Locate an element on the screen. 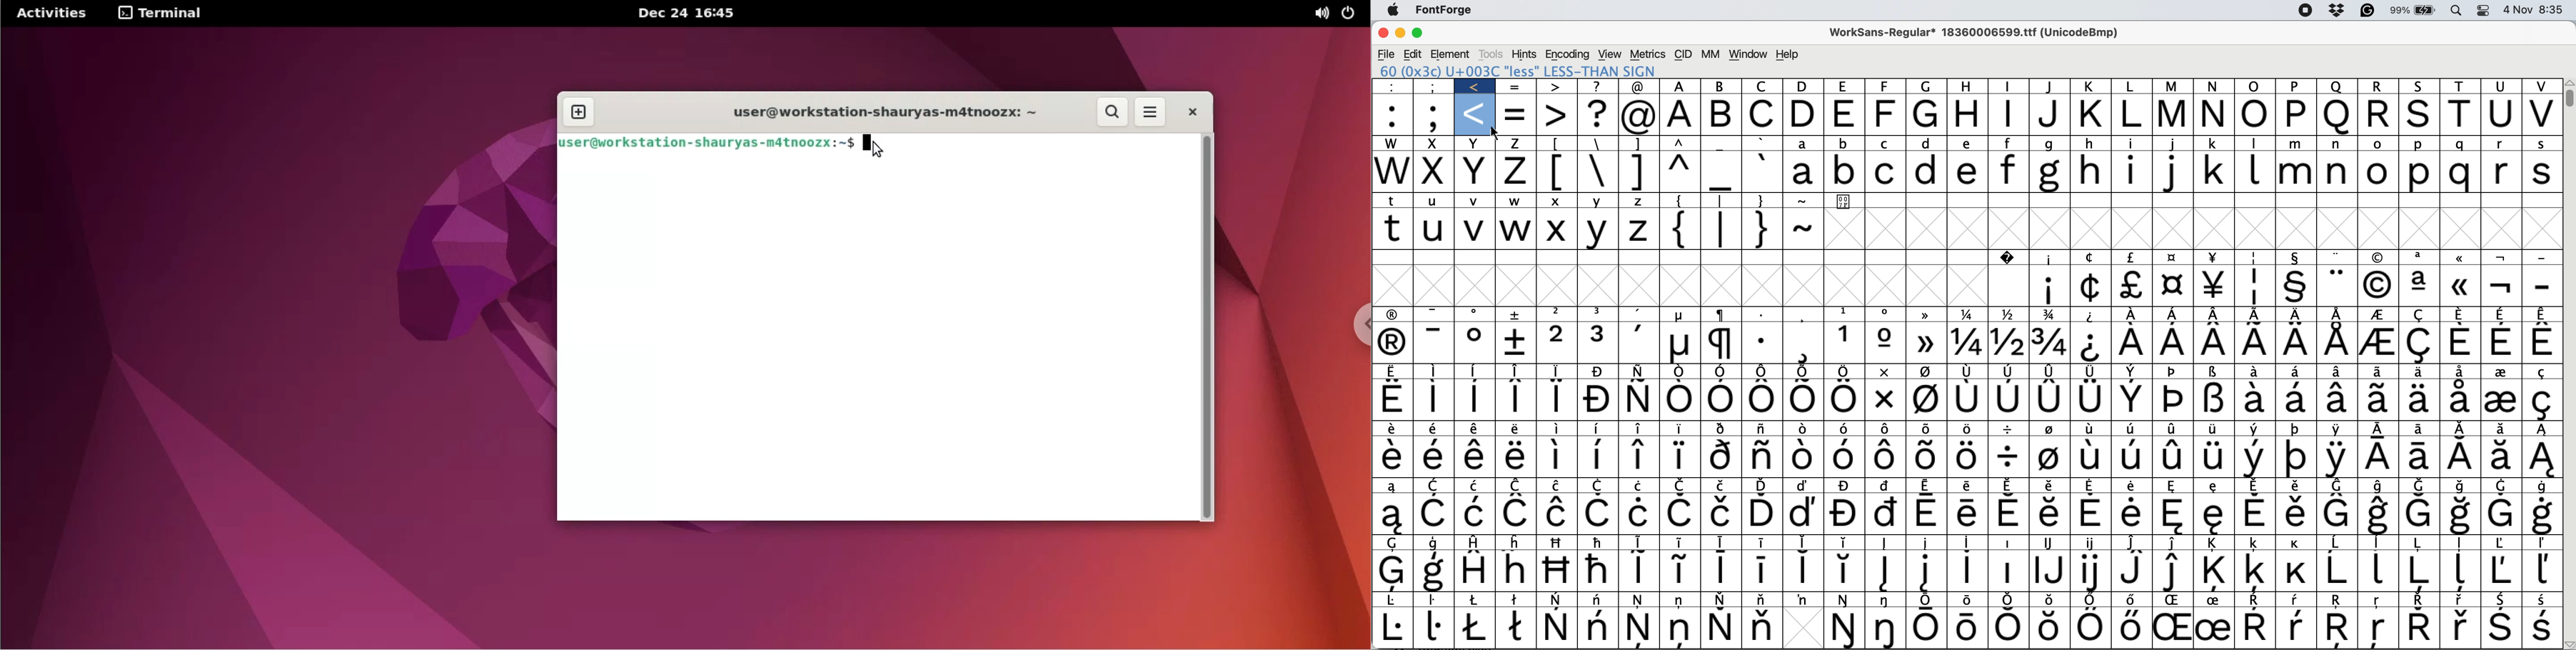 The width and height of the screenshot is (2576, 672). s is located at coordinates (2542, 145).